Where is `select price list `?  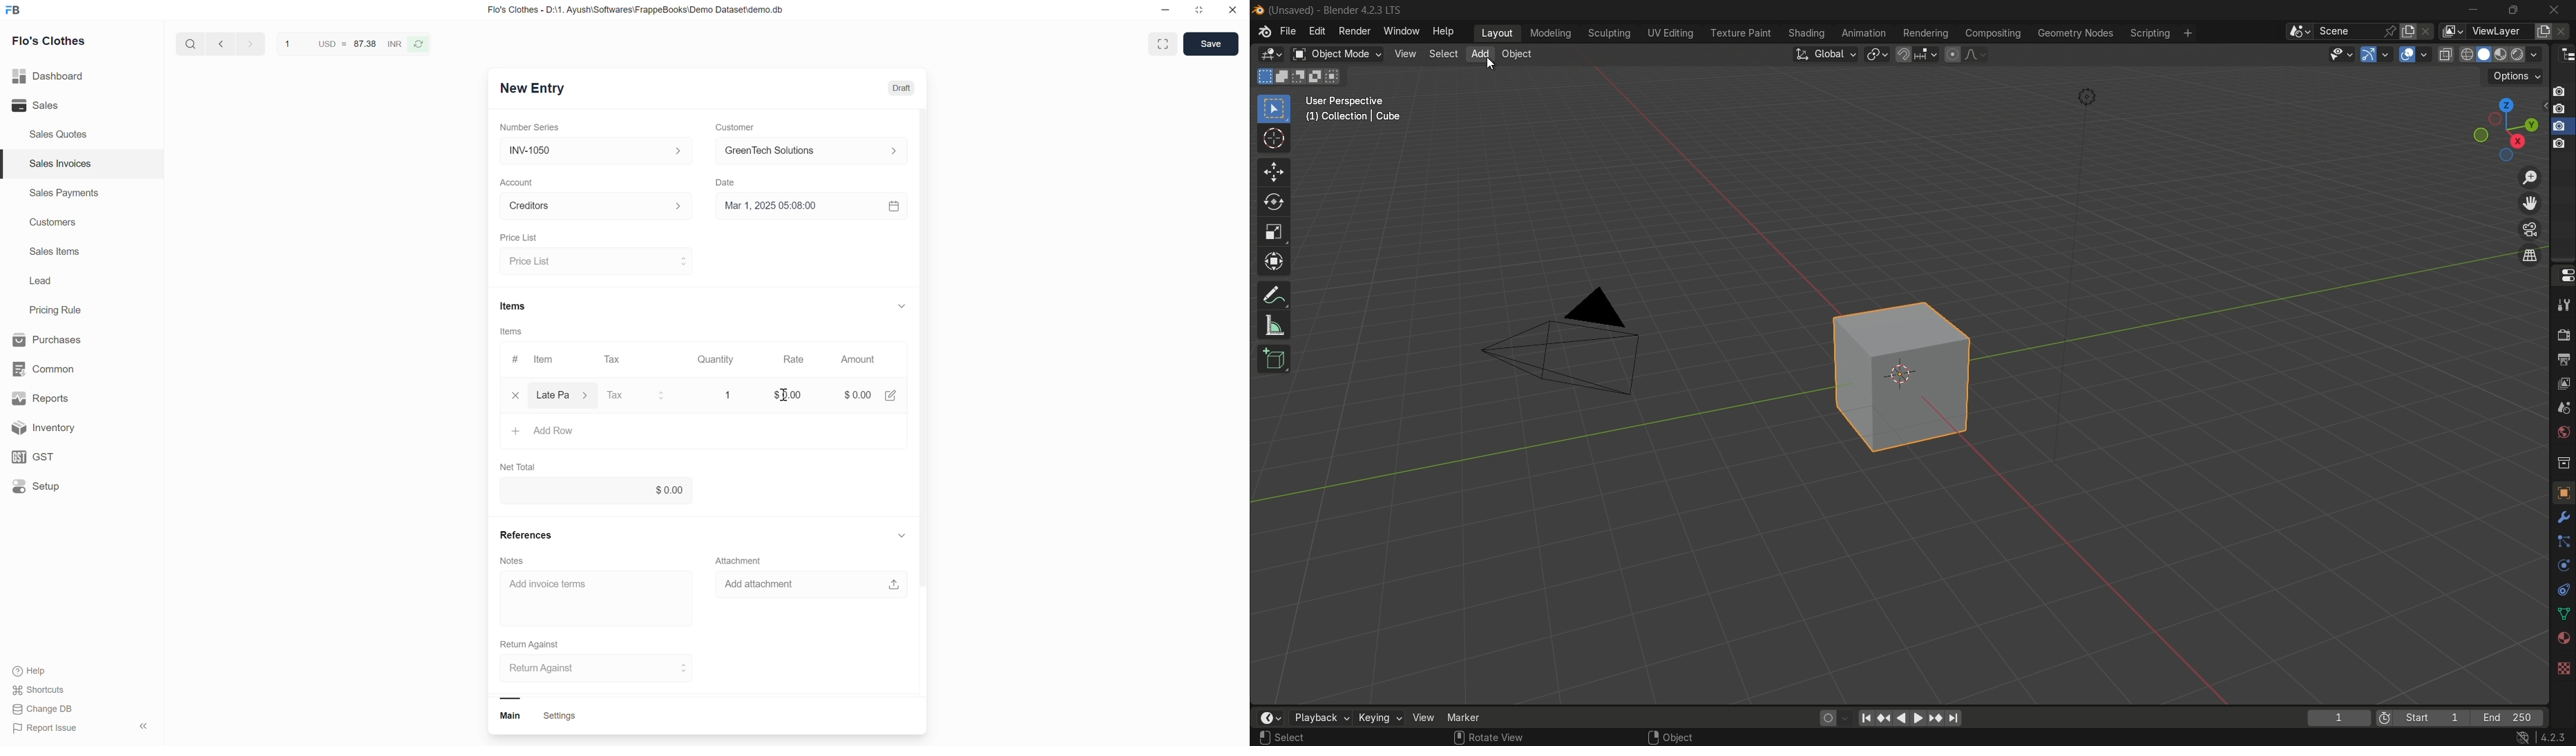
select price list  is located at coordinates (596, 261).